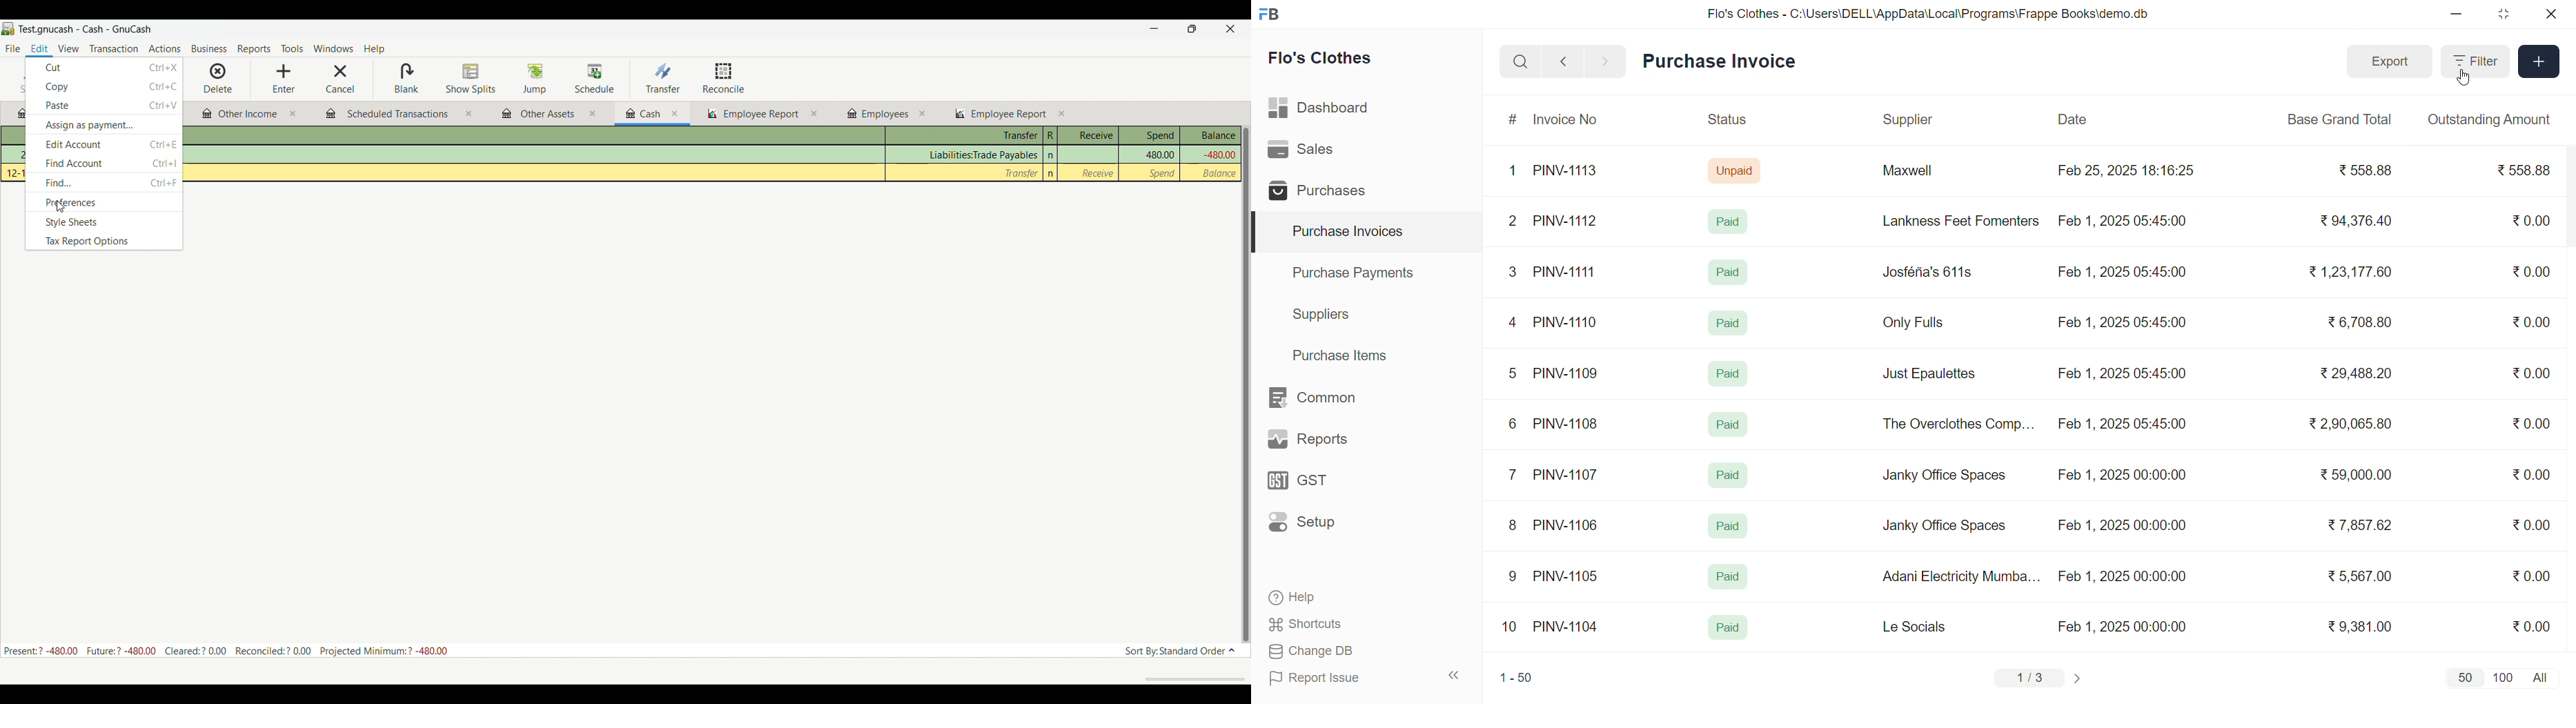 Image resolution: width=2576 pixels, height=728 pixels. I want to click on Paid, so click(1731, 221).